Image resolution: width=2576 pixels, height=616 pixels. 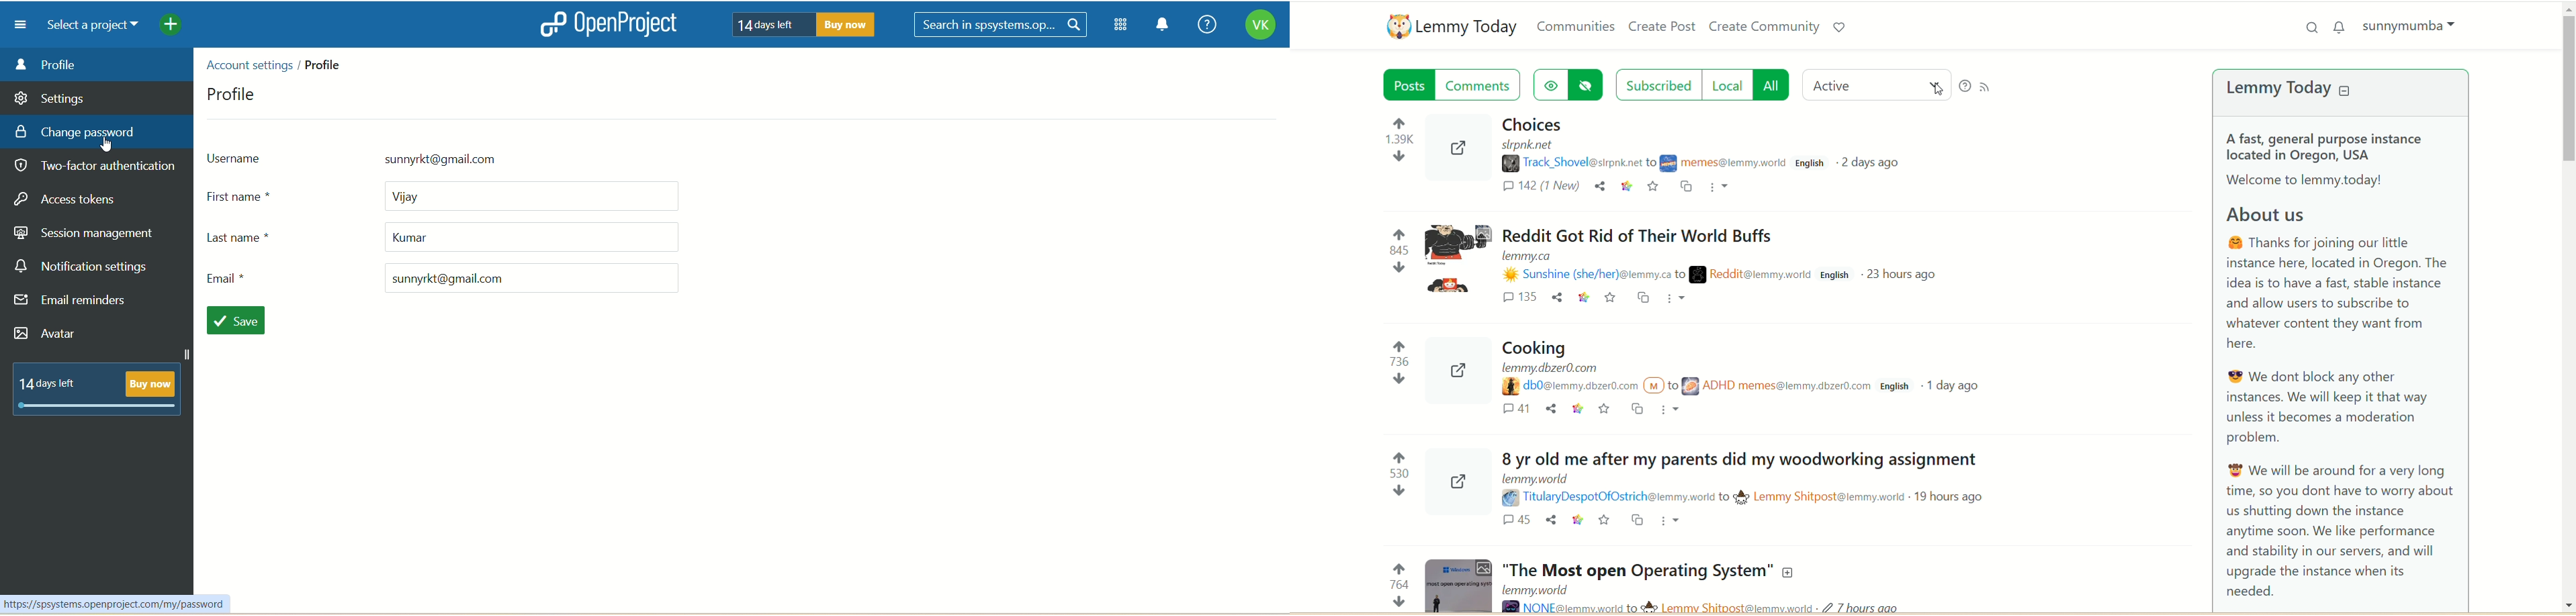 I want to click on posts, so click(x=1411, y=87).